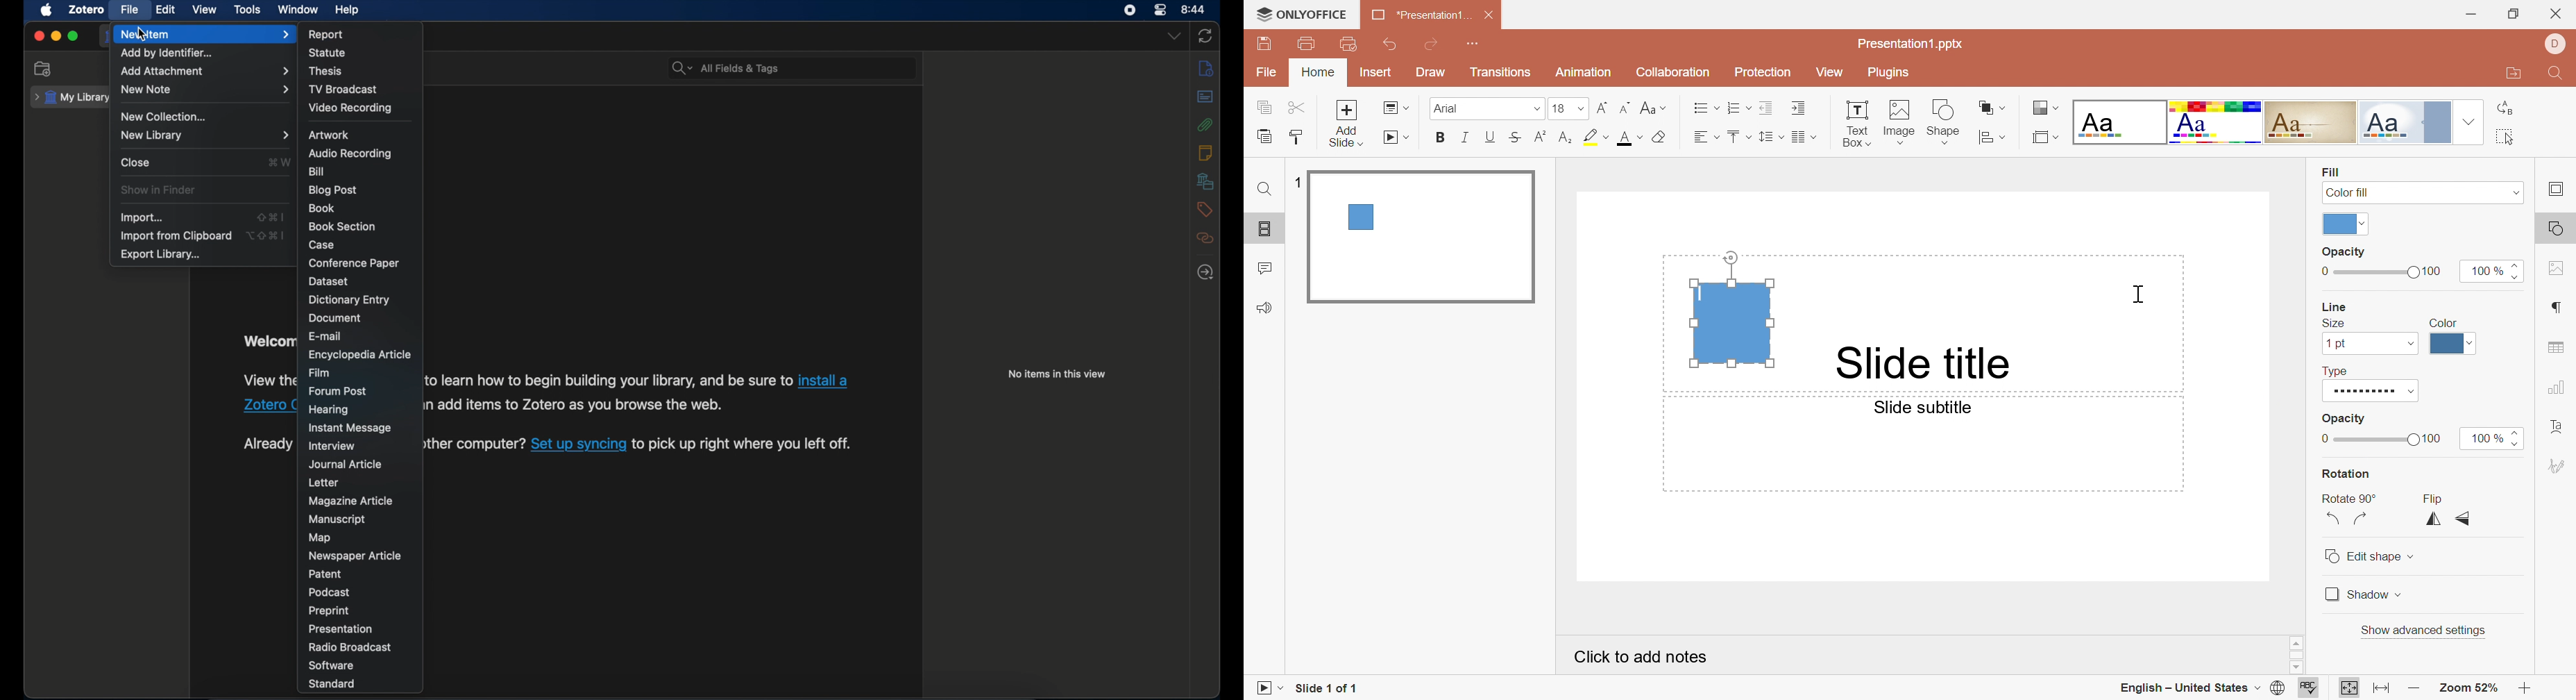  Describe the element at coordinates (1594, 138) in the screenshot. I see `Highlight color` at that location.